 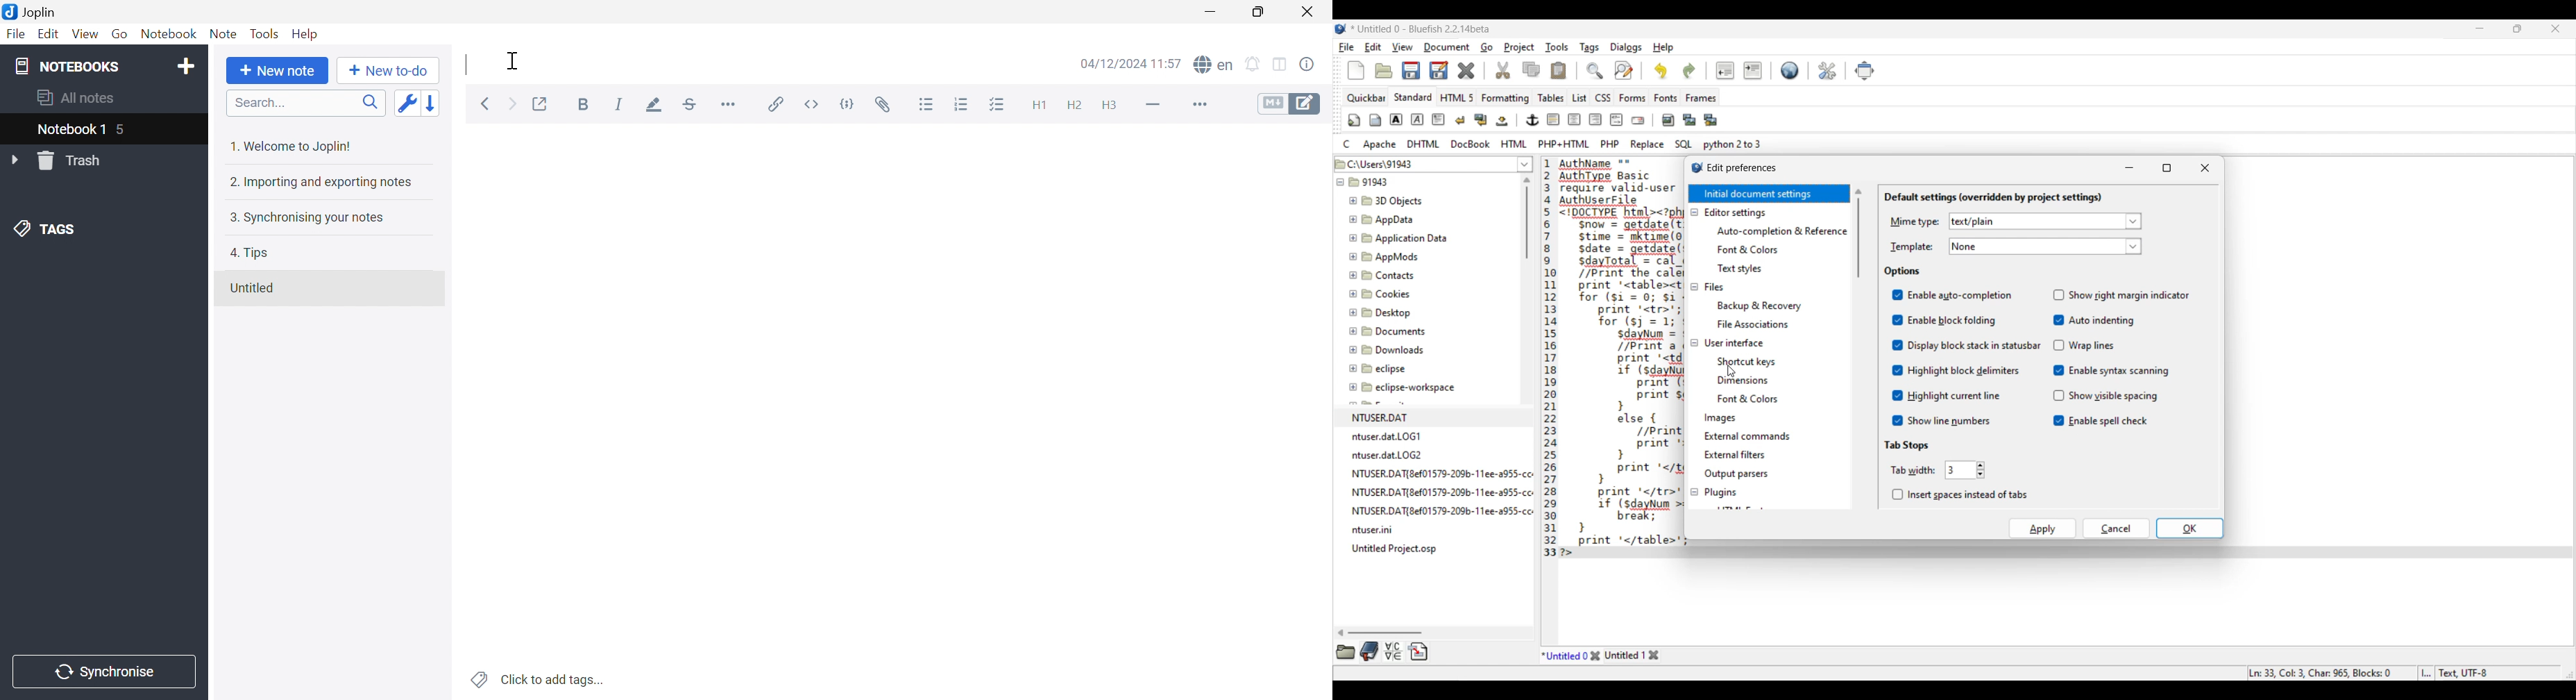 I want to click on New note, so click(x=277, y=71).